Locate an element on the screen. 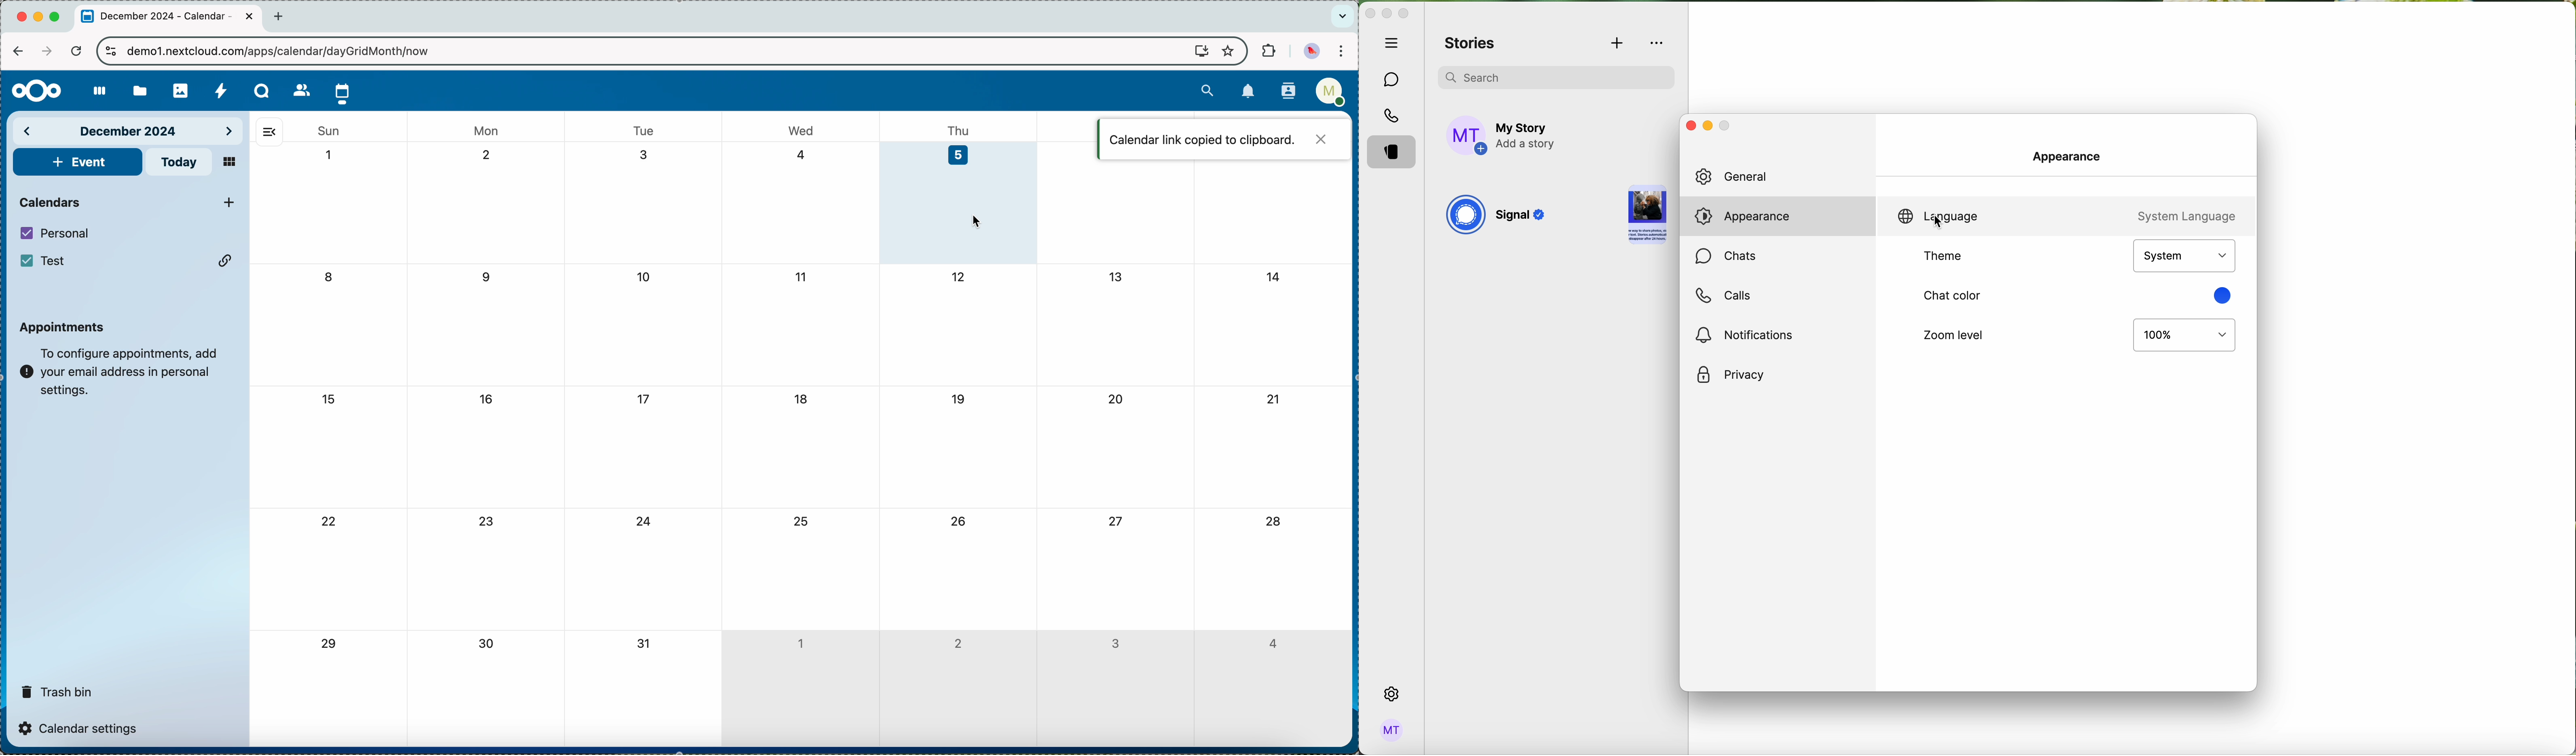 This screenshot has width=2576, height=756. search tabs is located at coordinates (1342, 16).